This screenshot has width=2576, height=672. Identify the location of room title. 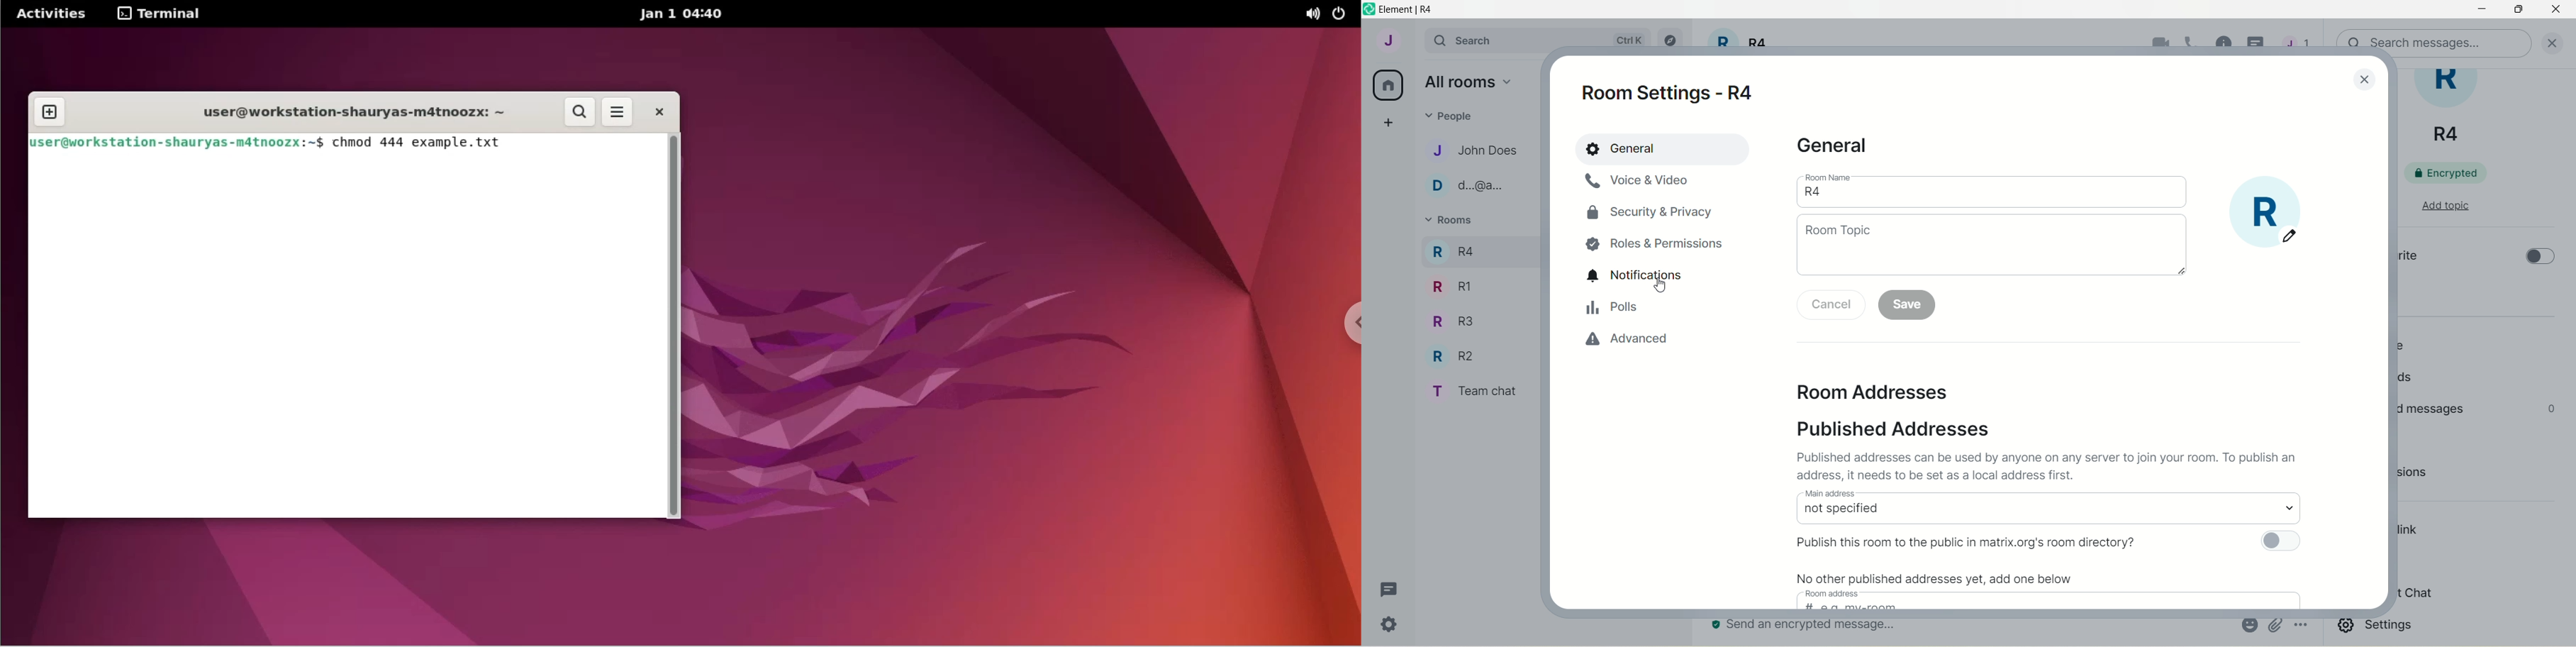
(2278, 217).